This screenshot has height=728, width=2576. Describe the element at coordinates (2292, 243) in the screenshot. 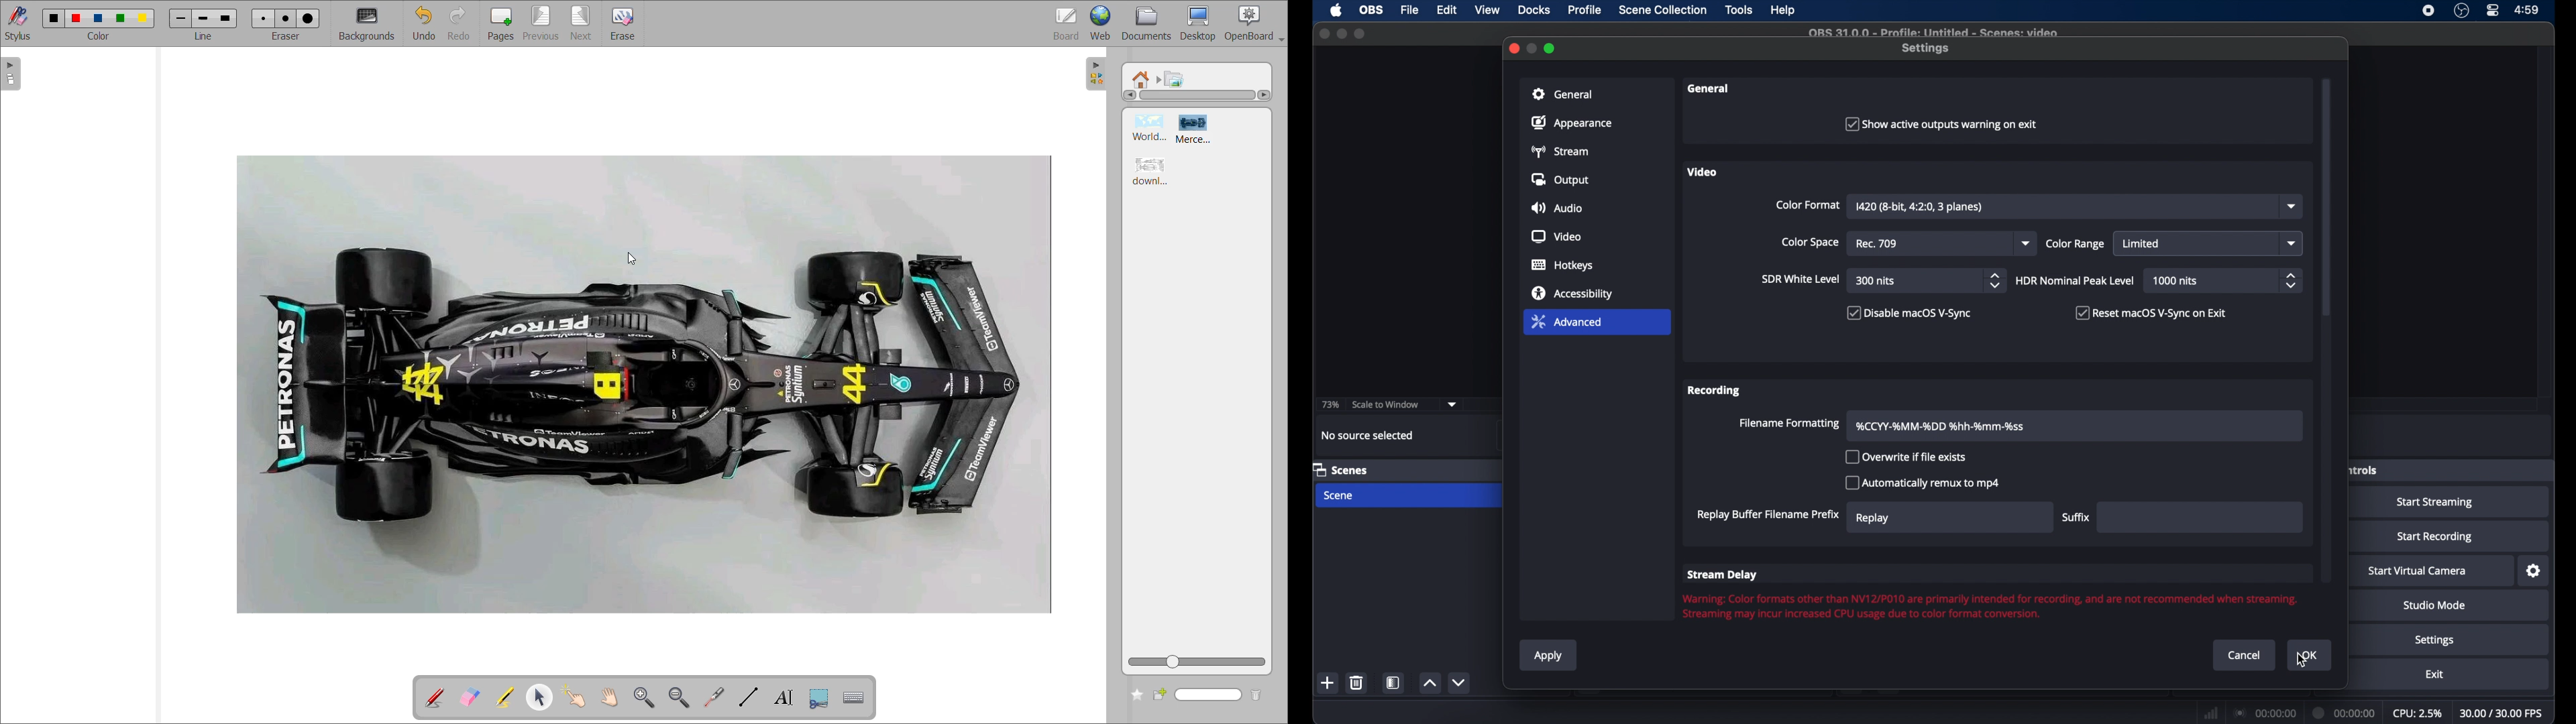

I see `dropdown` at that location.